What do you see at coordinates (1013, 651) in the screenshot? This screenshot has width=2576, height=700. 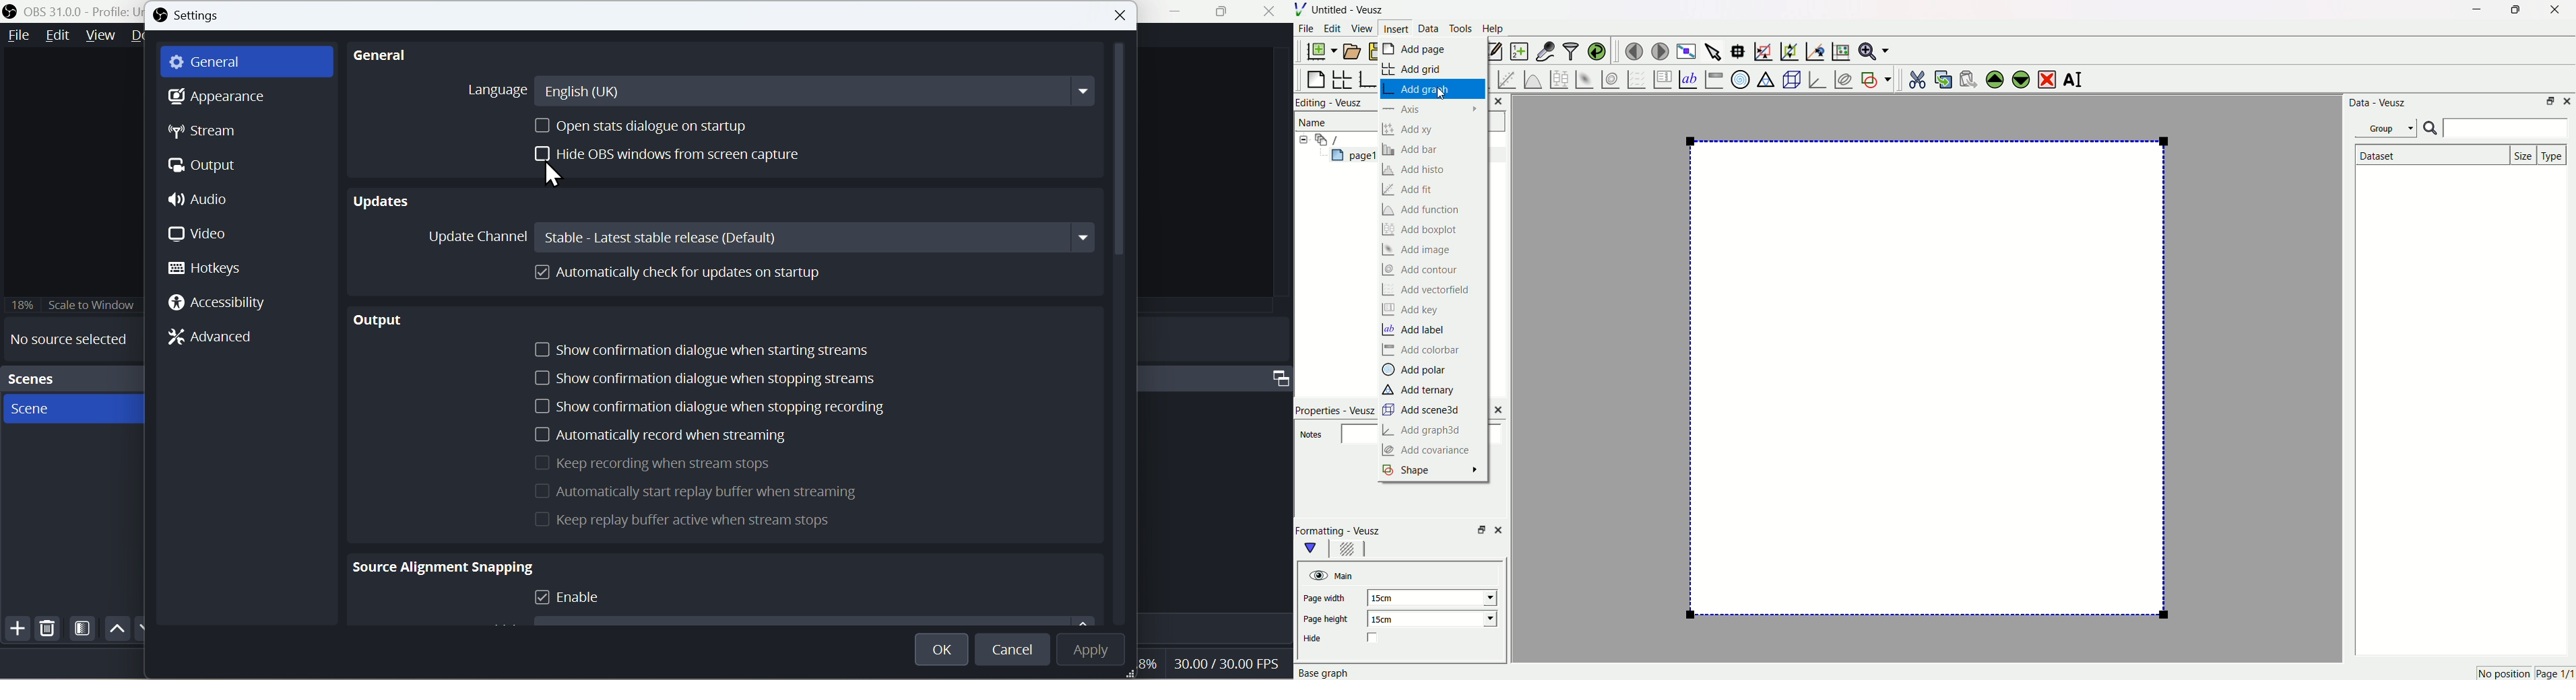 I see `Cancel` at bounding box center [1013, 651].